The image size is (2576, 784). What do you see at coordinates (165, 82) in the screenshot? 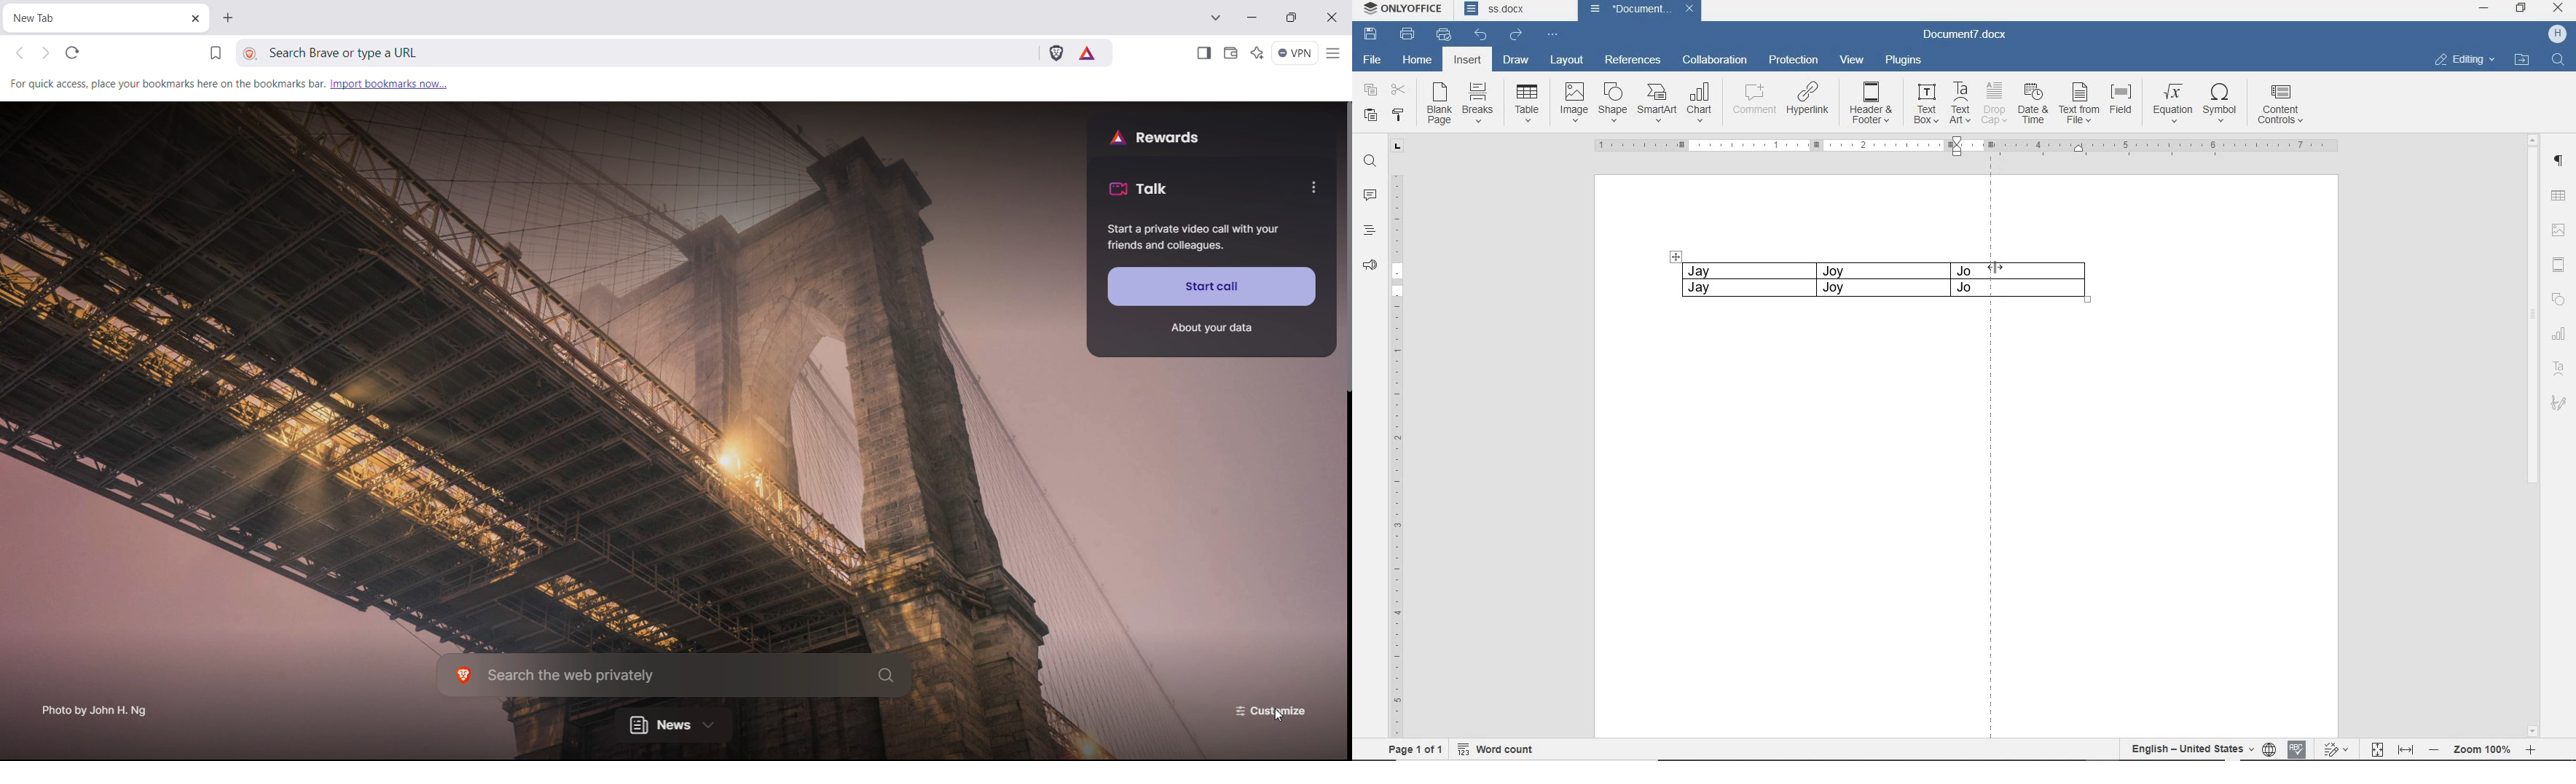
I see `For quick access, place your bookmarks here on the bookmarks bar.` at bounding box center [165, 82].